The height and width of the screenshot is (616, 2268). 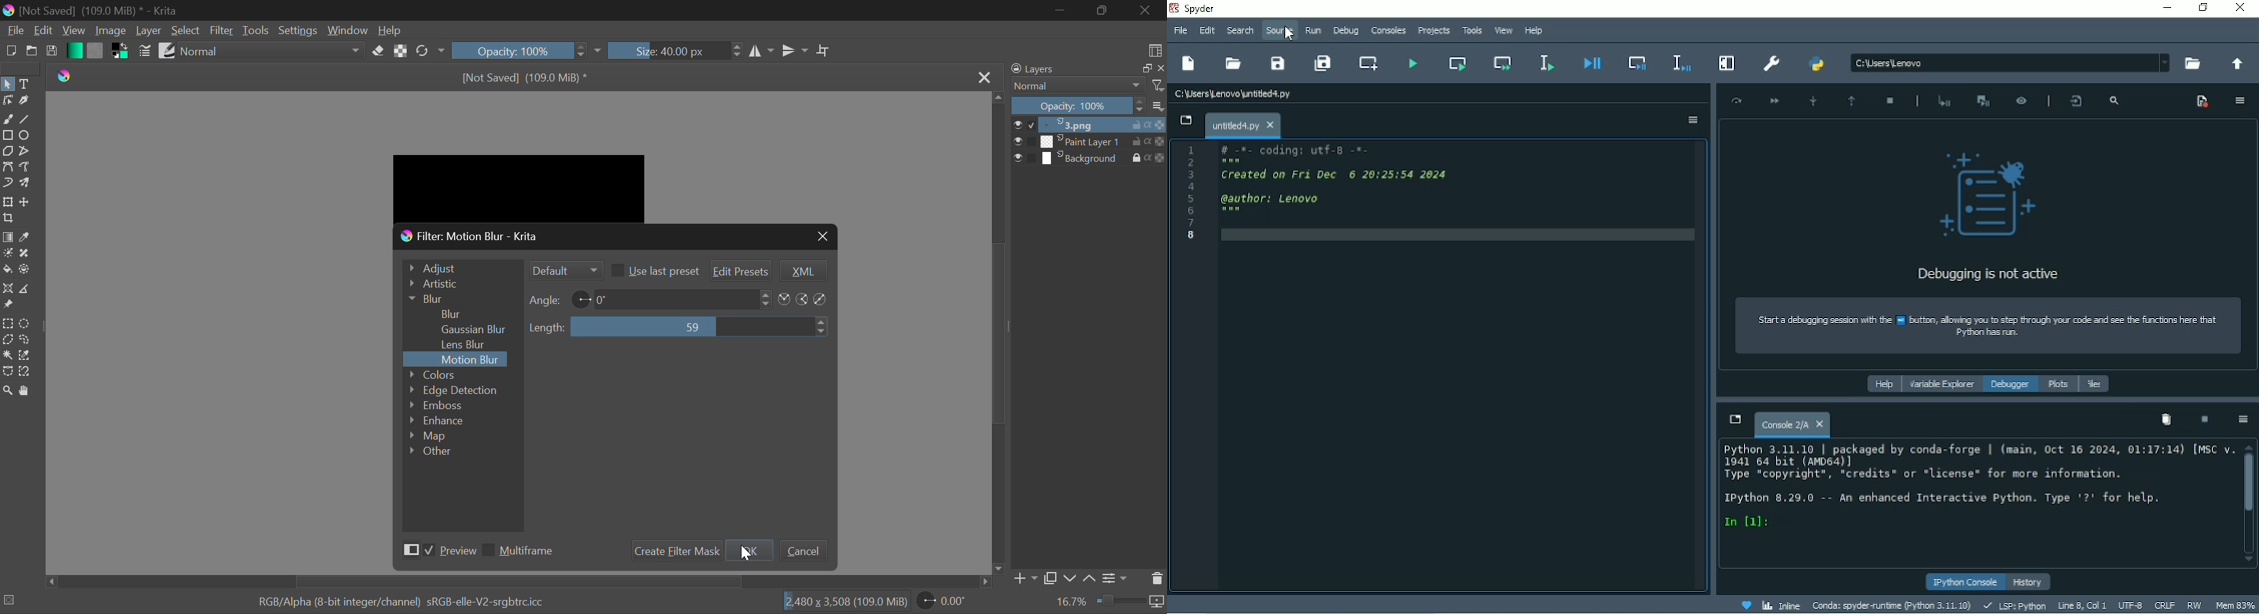 I want to click on Rectangle, so click(x=7, y=134).